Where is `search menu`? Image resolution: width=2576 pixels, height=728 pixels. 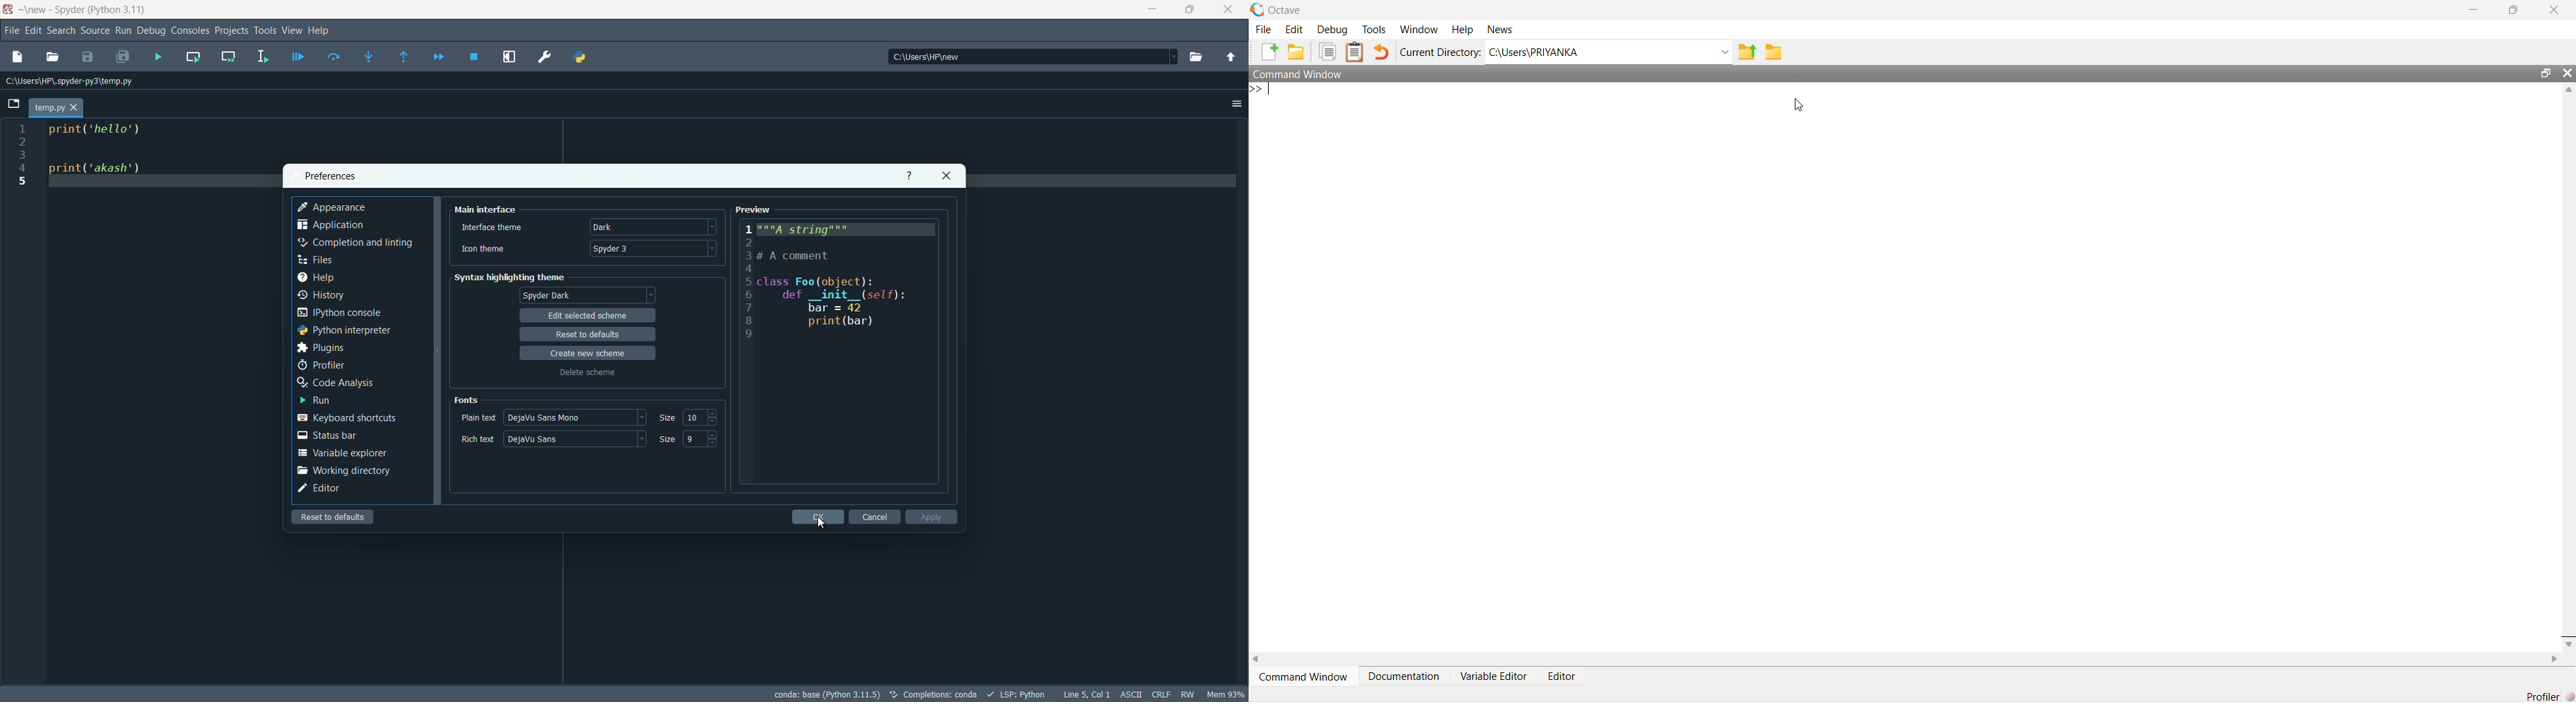
search menu is located at coordinates (61, 31).